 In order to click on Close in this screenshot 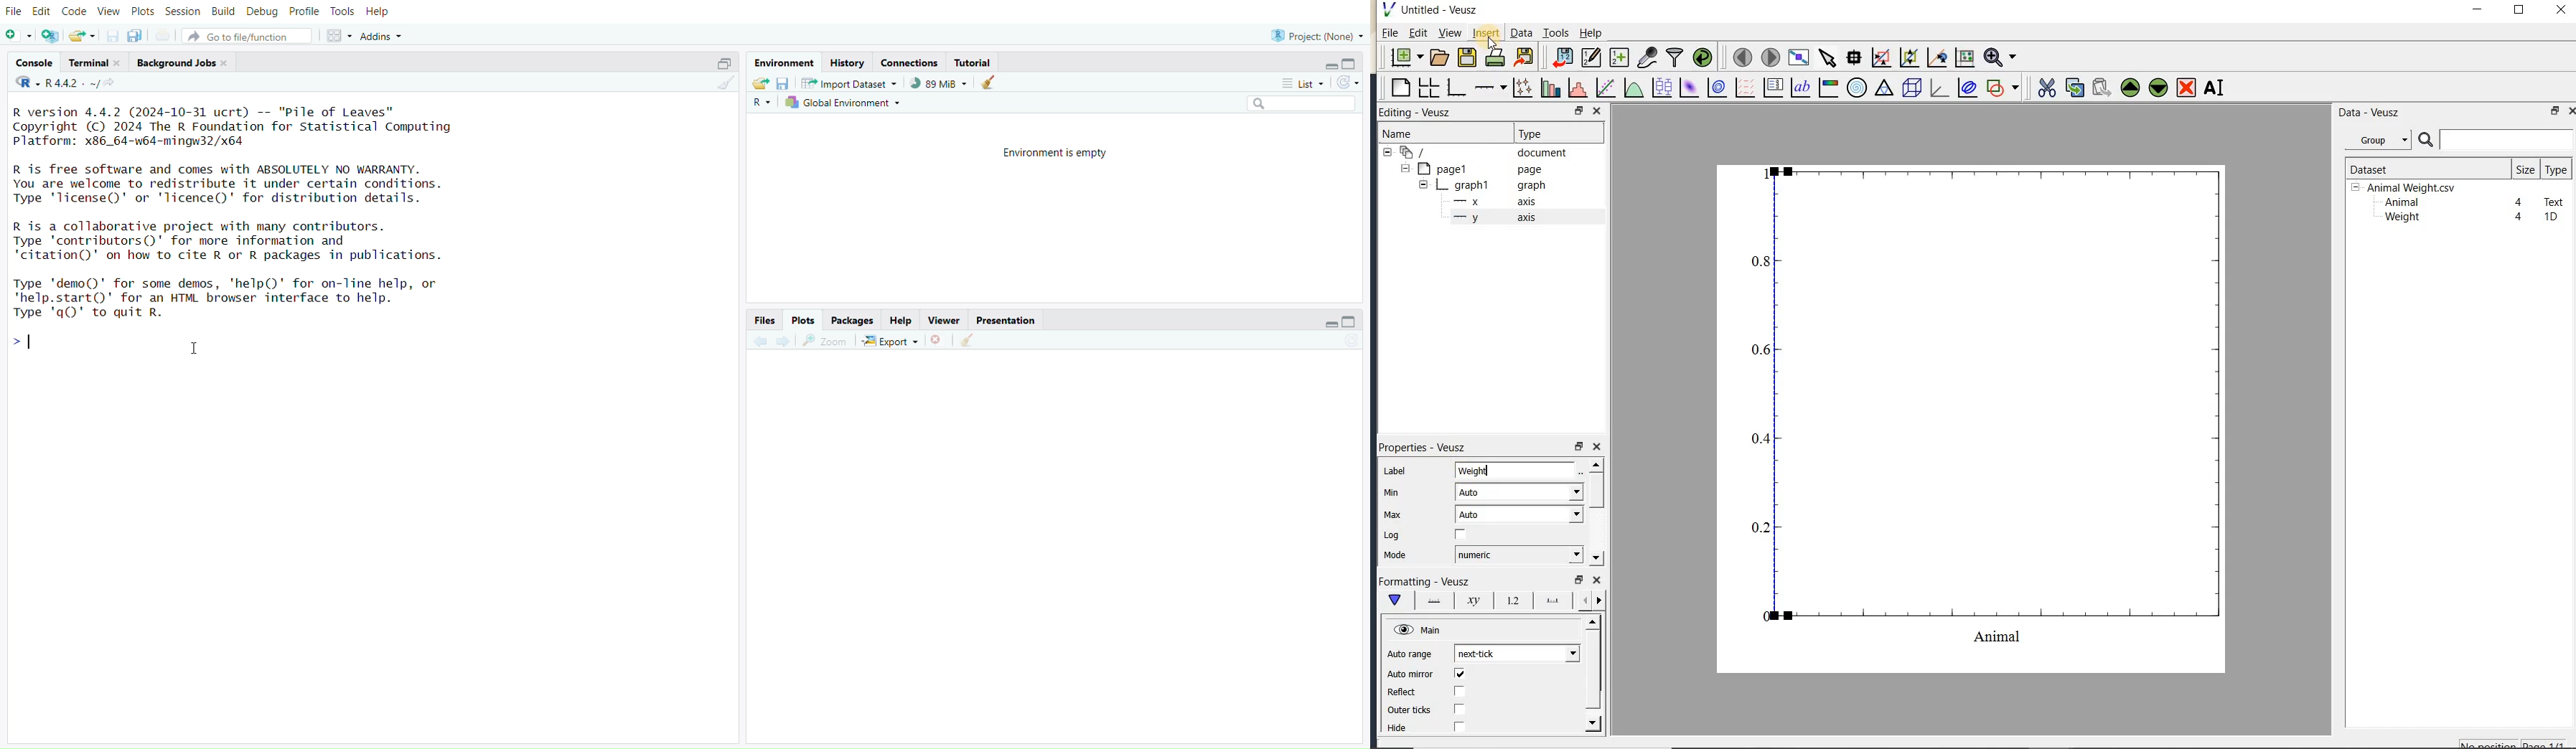, I will do `click(938, 340)`.